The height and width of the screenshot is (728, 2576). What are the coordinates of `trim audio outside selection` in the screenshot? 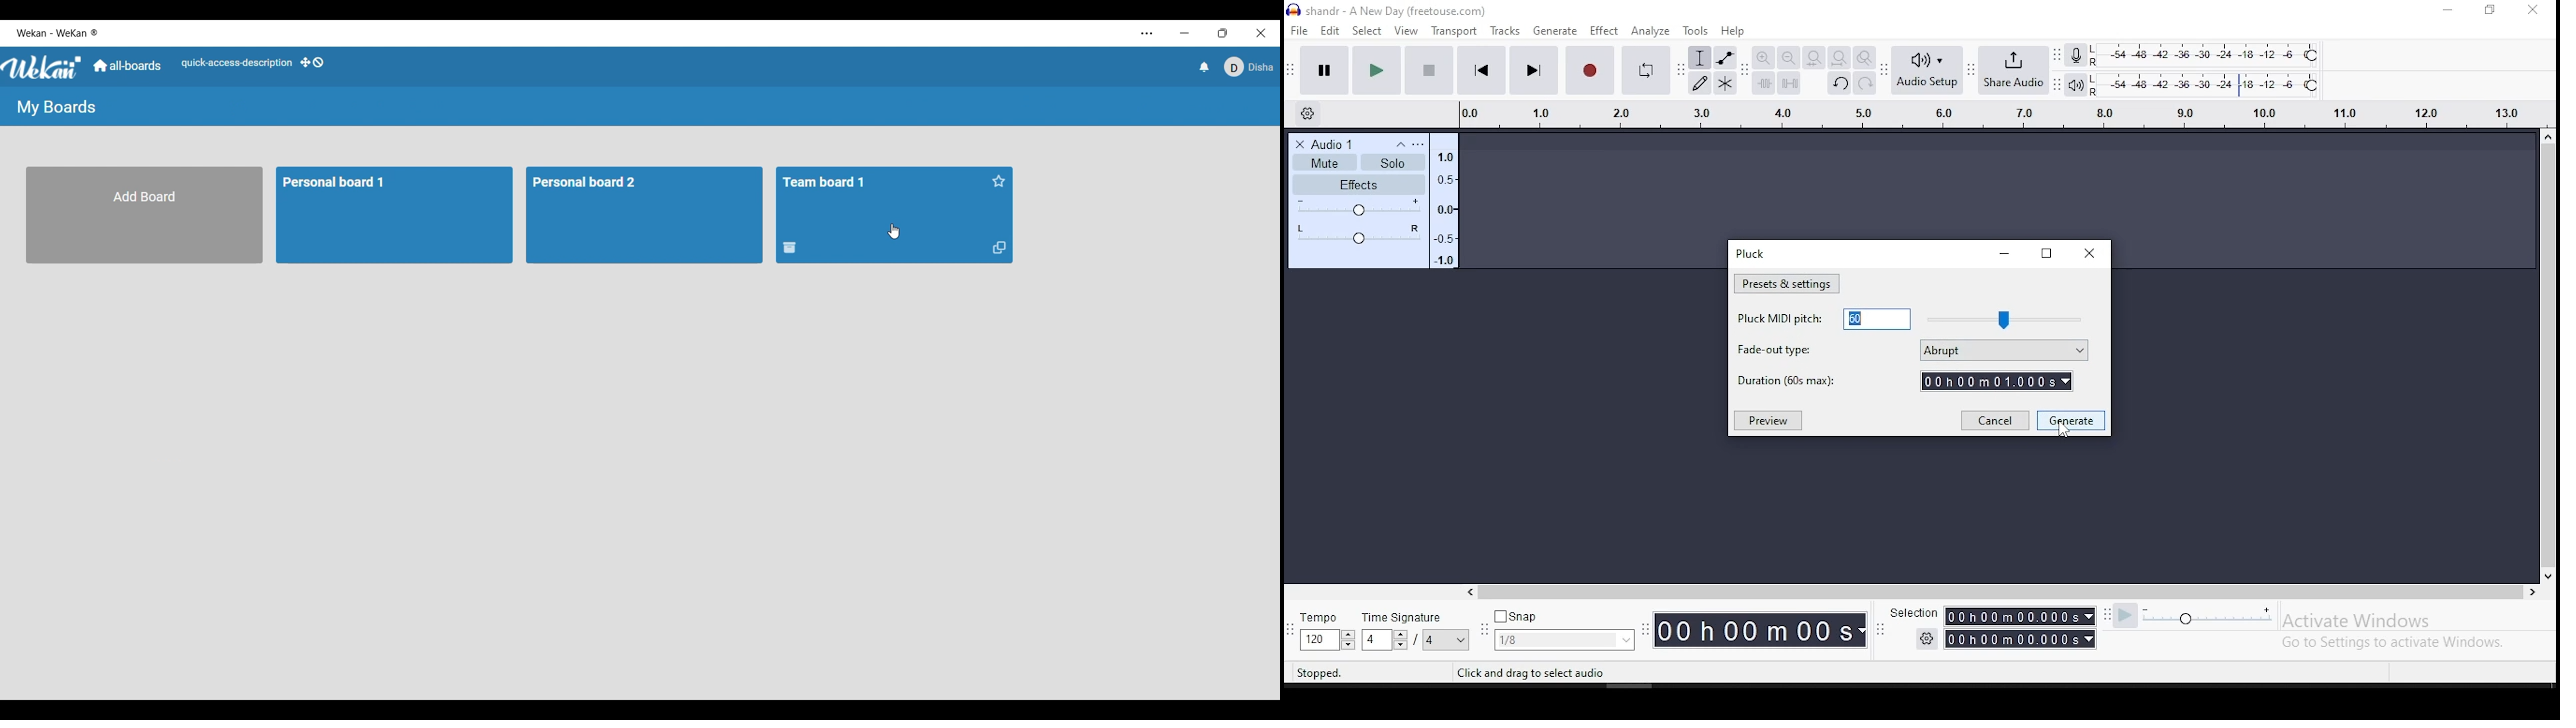 It's located at (1763, 83).